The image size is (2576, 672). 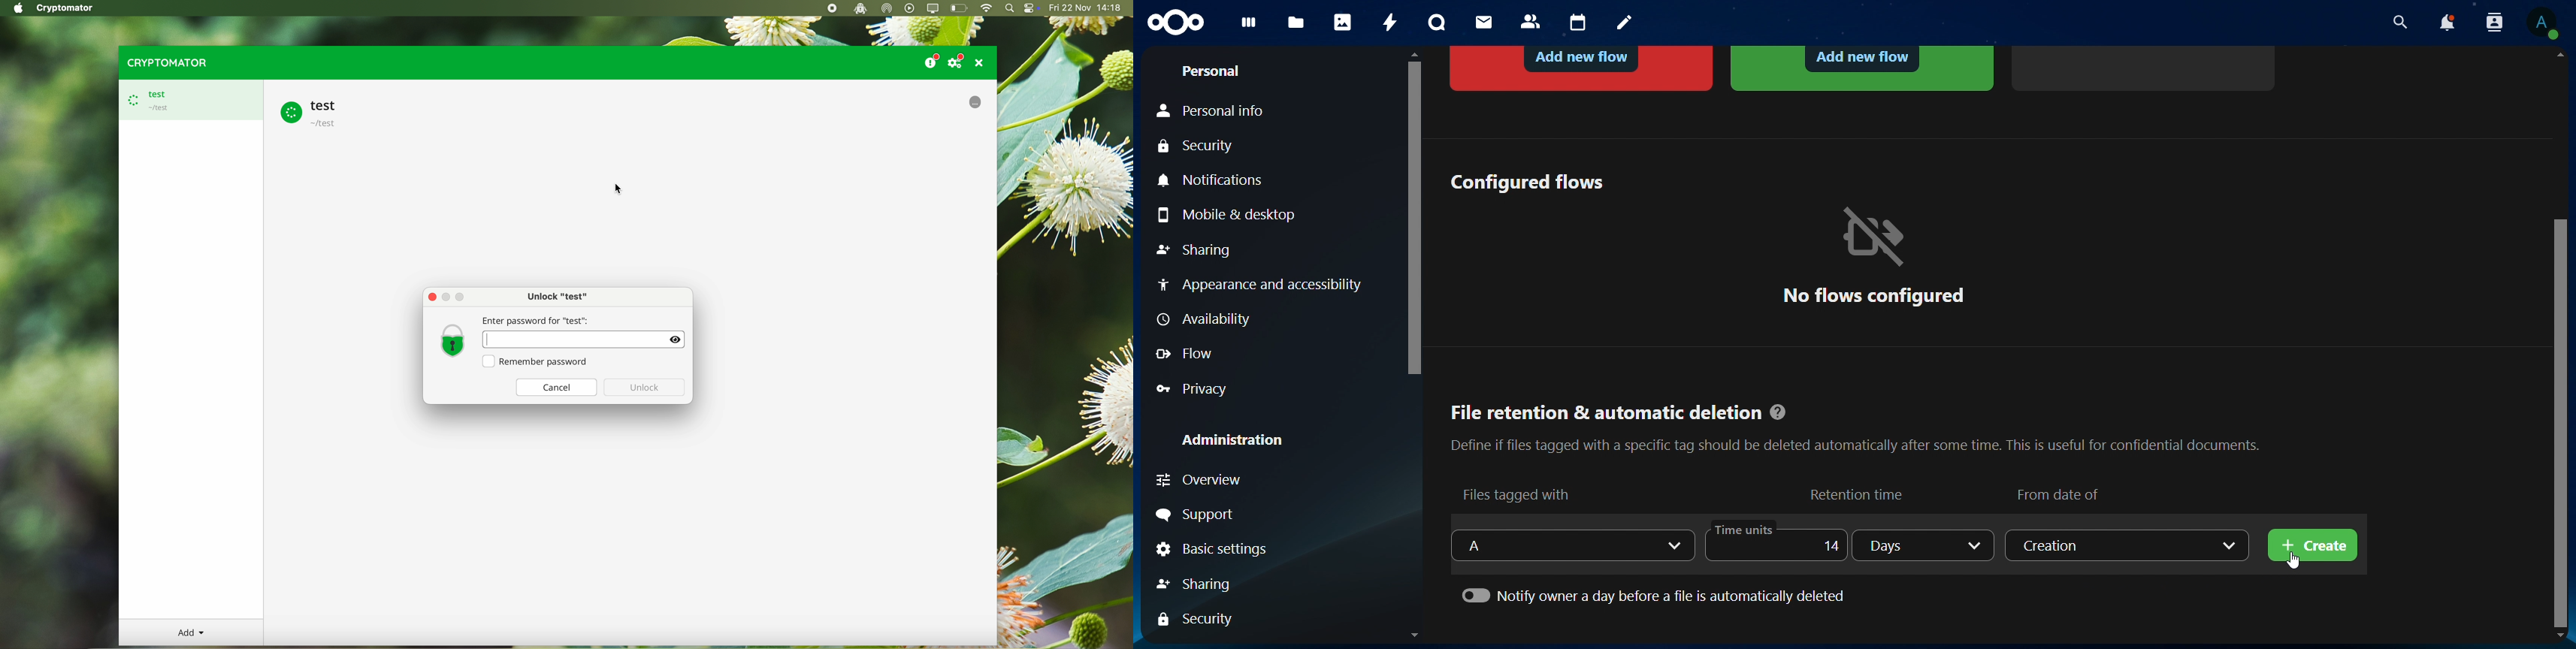 What do you see at coordinates (1583, 66) in the screenshot?
I see `block access to a file` at bounding box center [1583, 66].